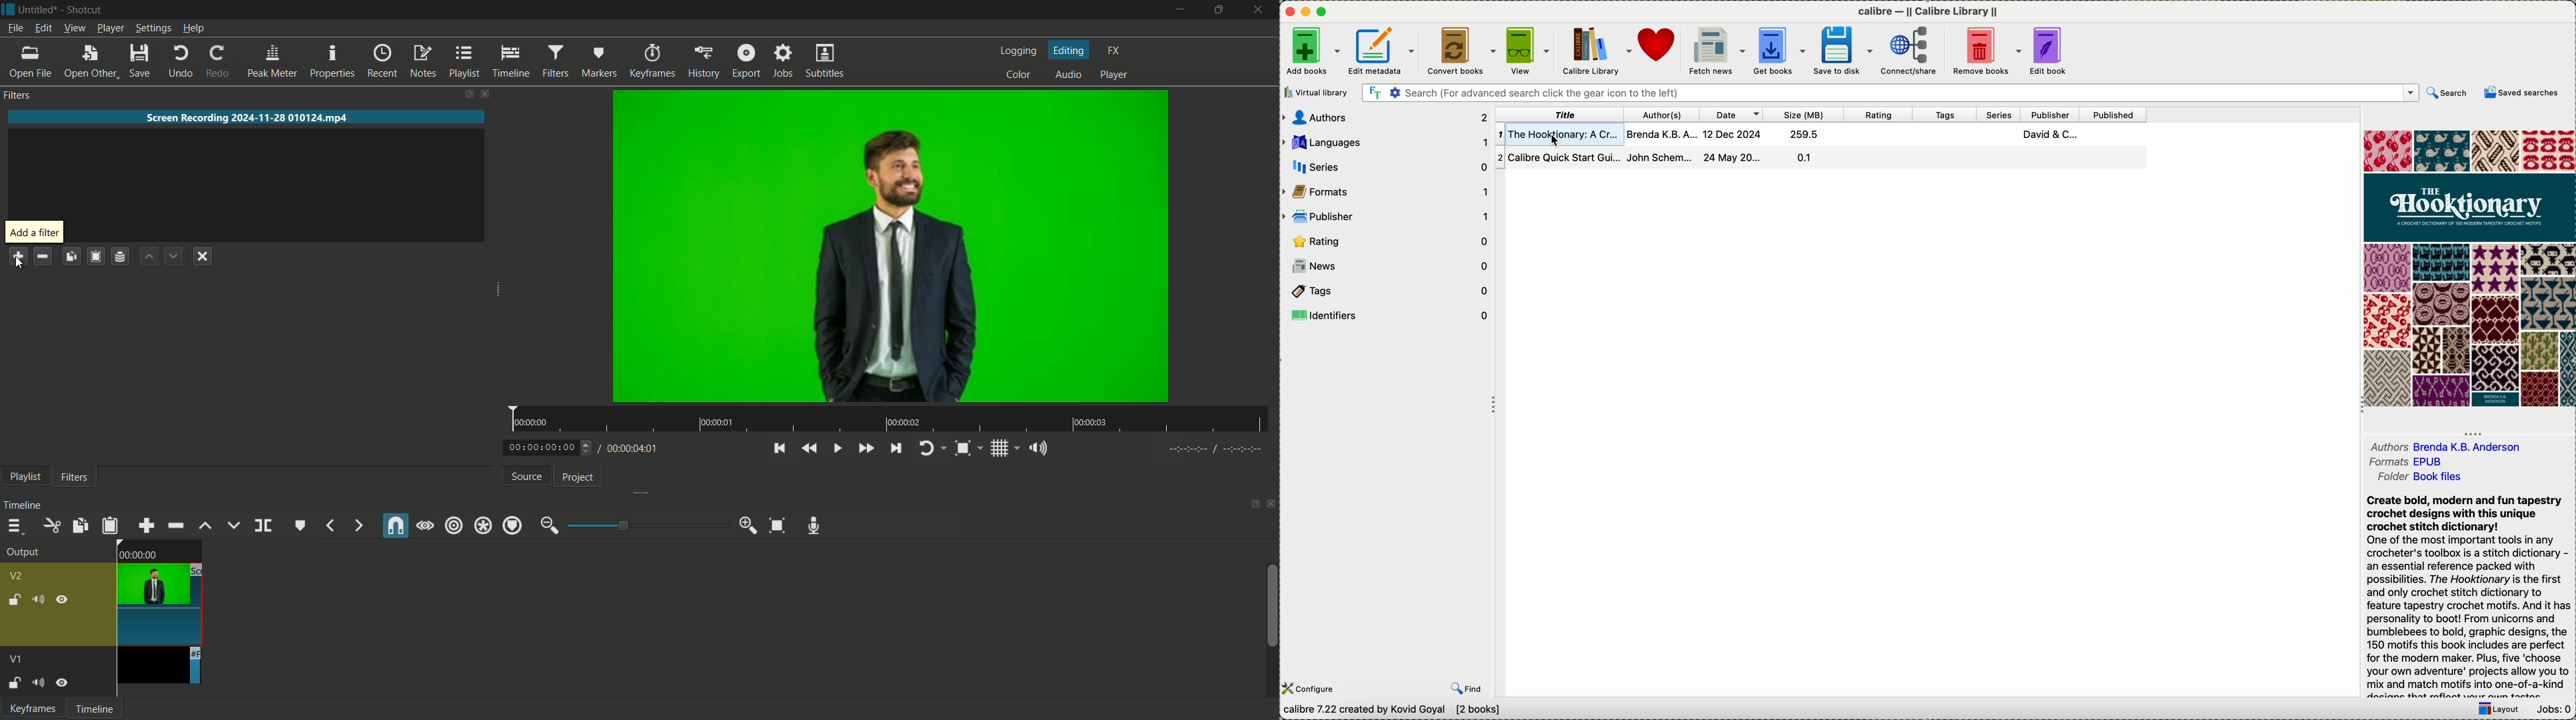  What do you see at coordinates (826, 61) in the screenshot?
I see `subtitles` at bounding box center [826, 61].